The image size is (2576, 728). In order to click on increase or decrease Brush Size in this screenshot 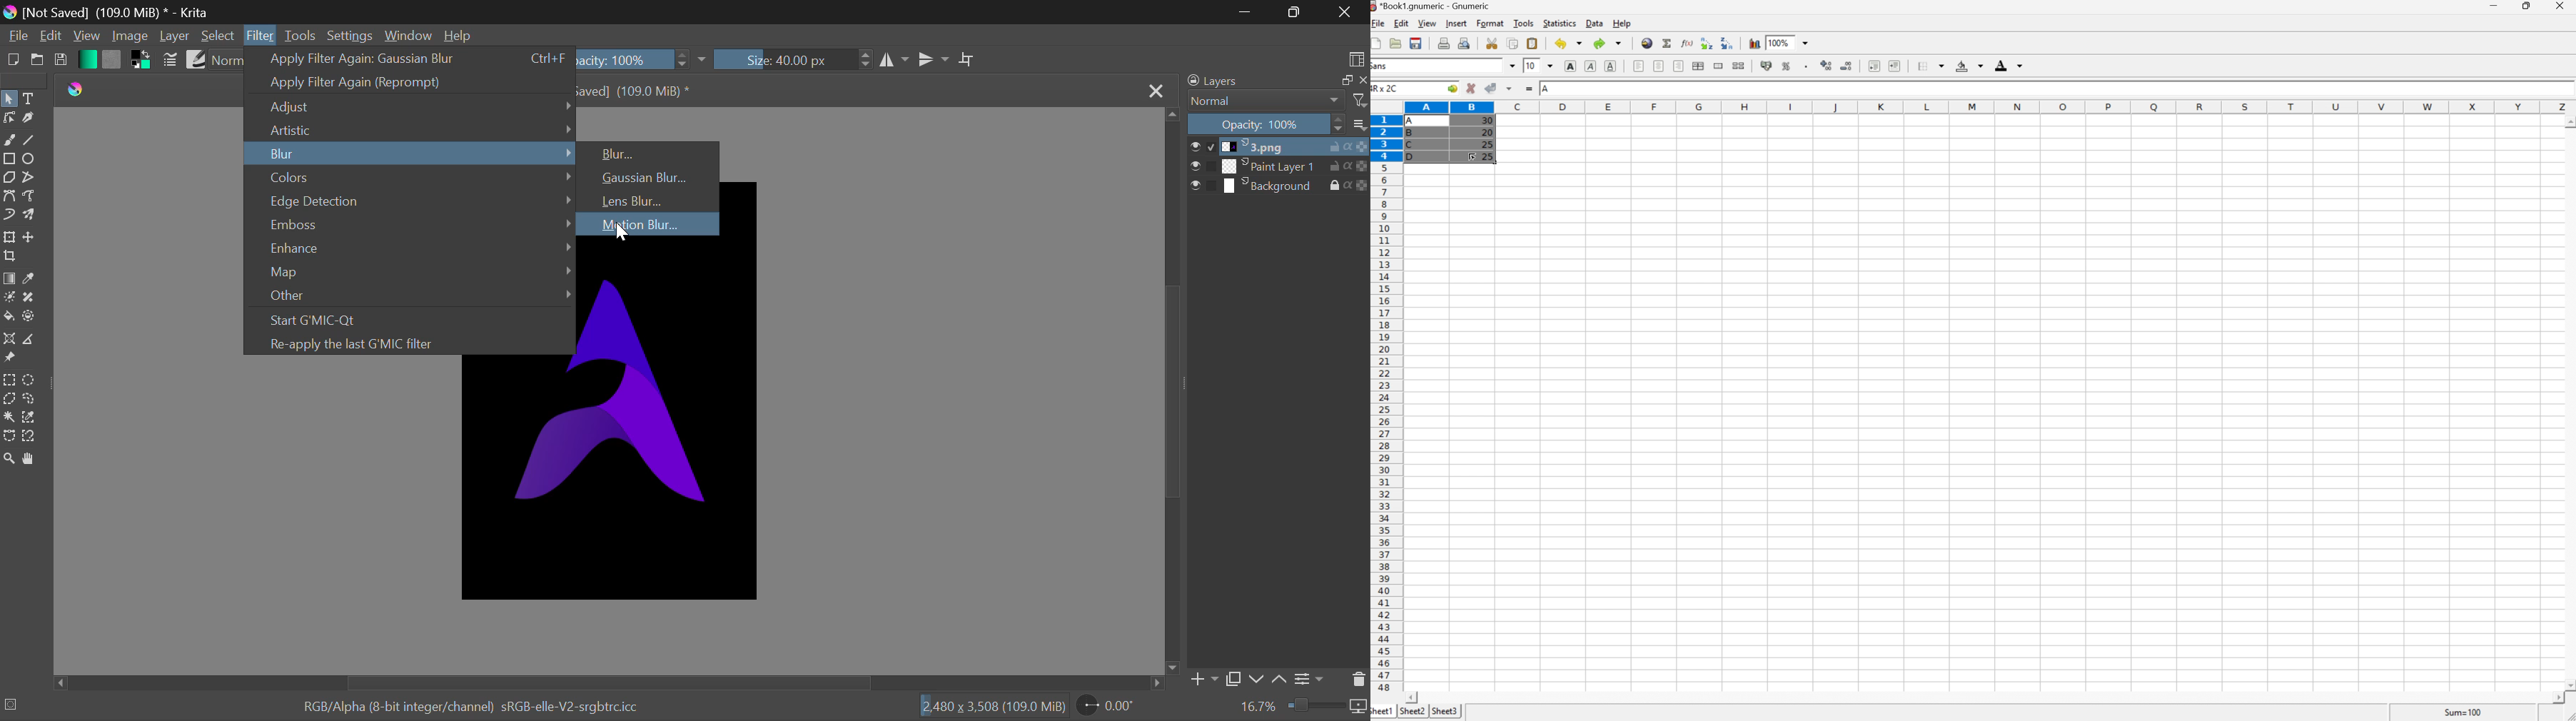, I will do `click(866, 61)`.